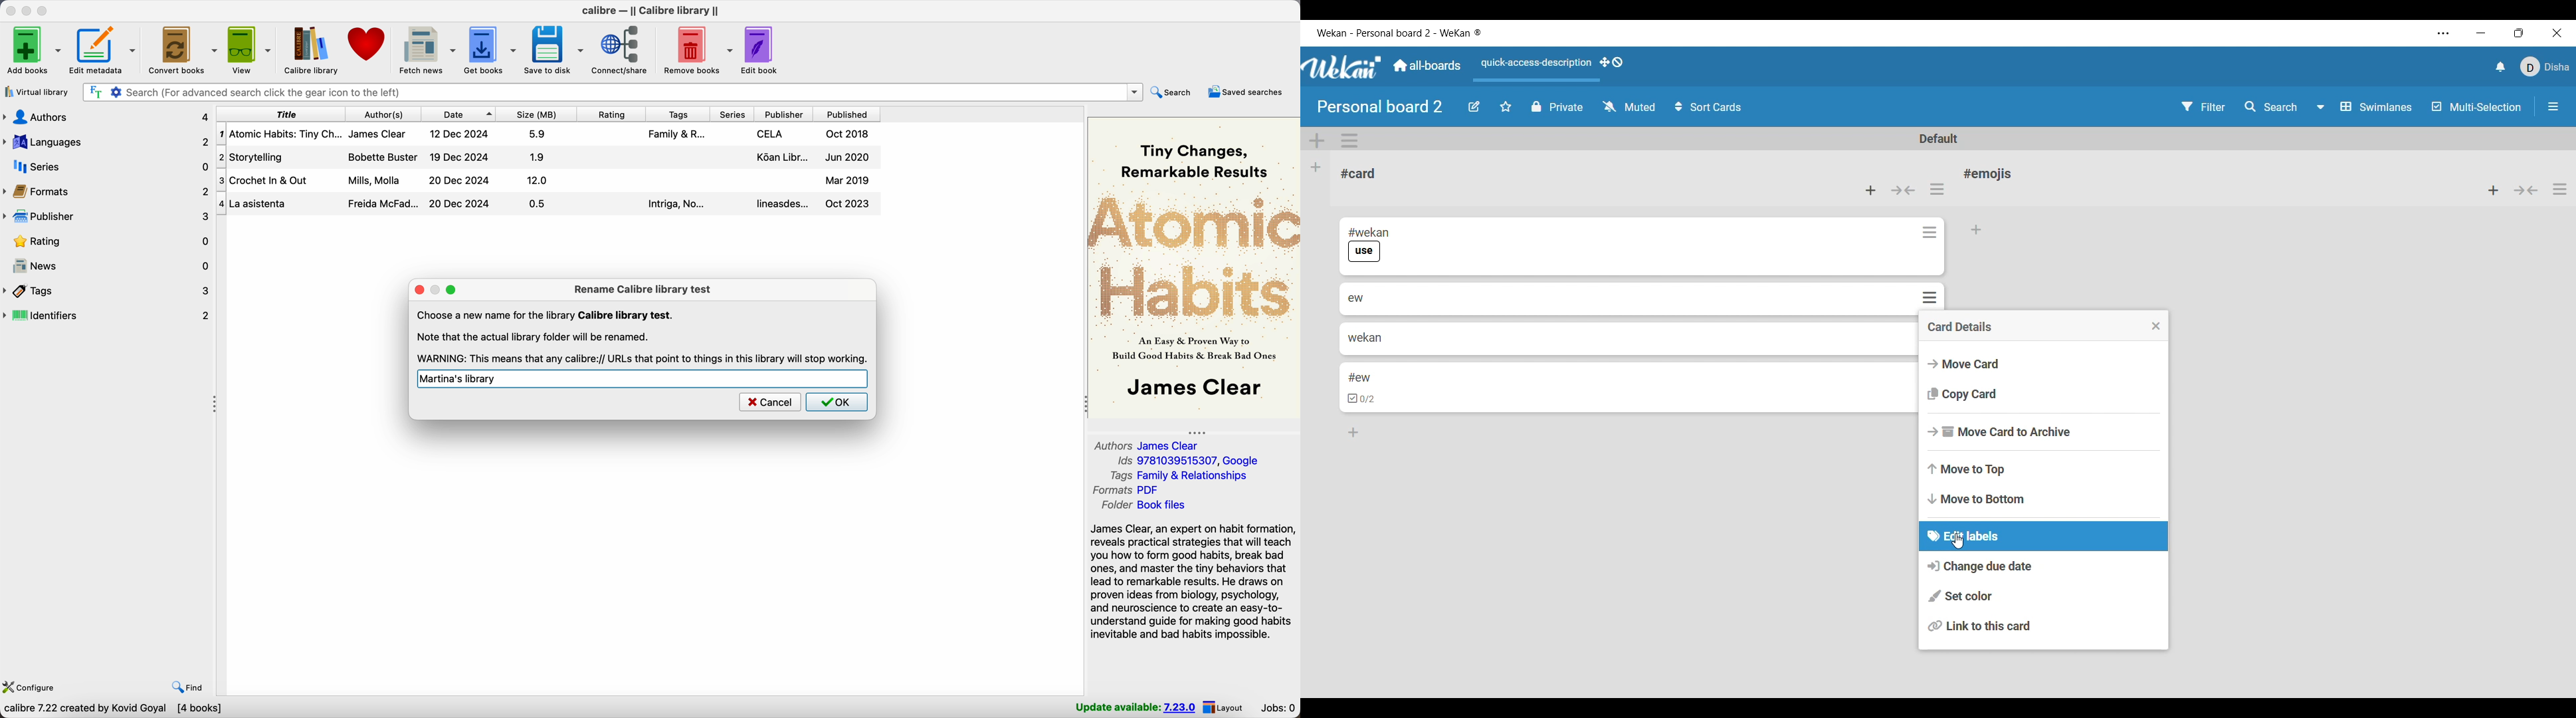  I want to click on tags Family & Relationships, so click(1182, 476).